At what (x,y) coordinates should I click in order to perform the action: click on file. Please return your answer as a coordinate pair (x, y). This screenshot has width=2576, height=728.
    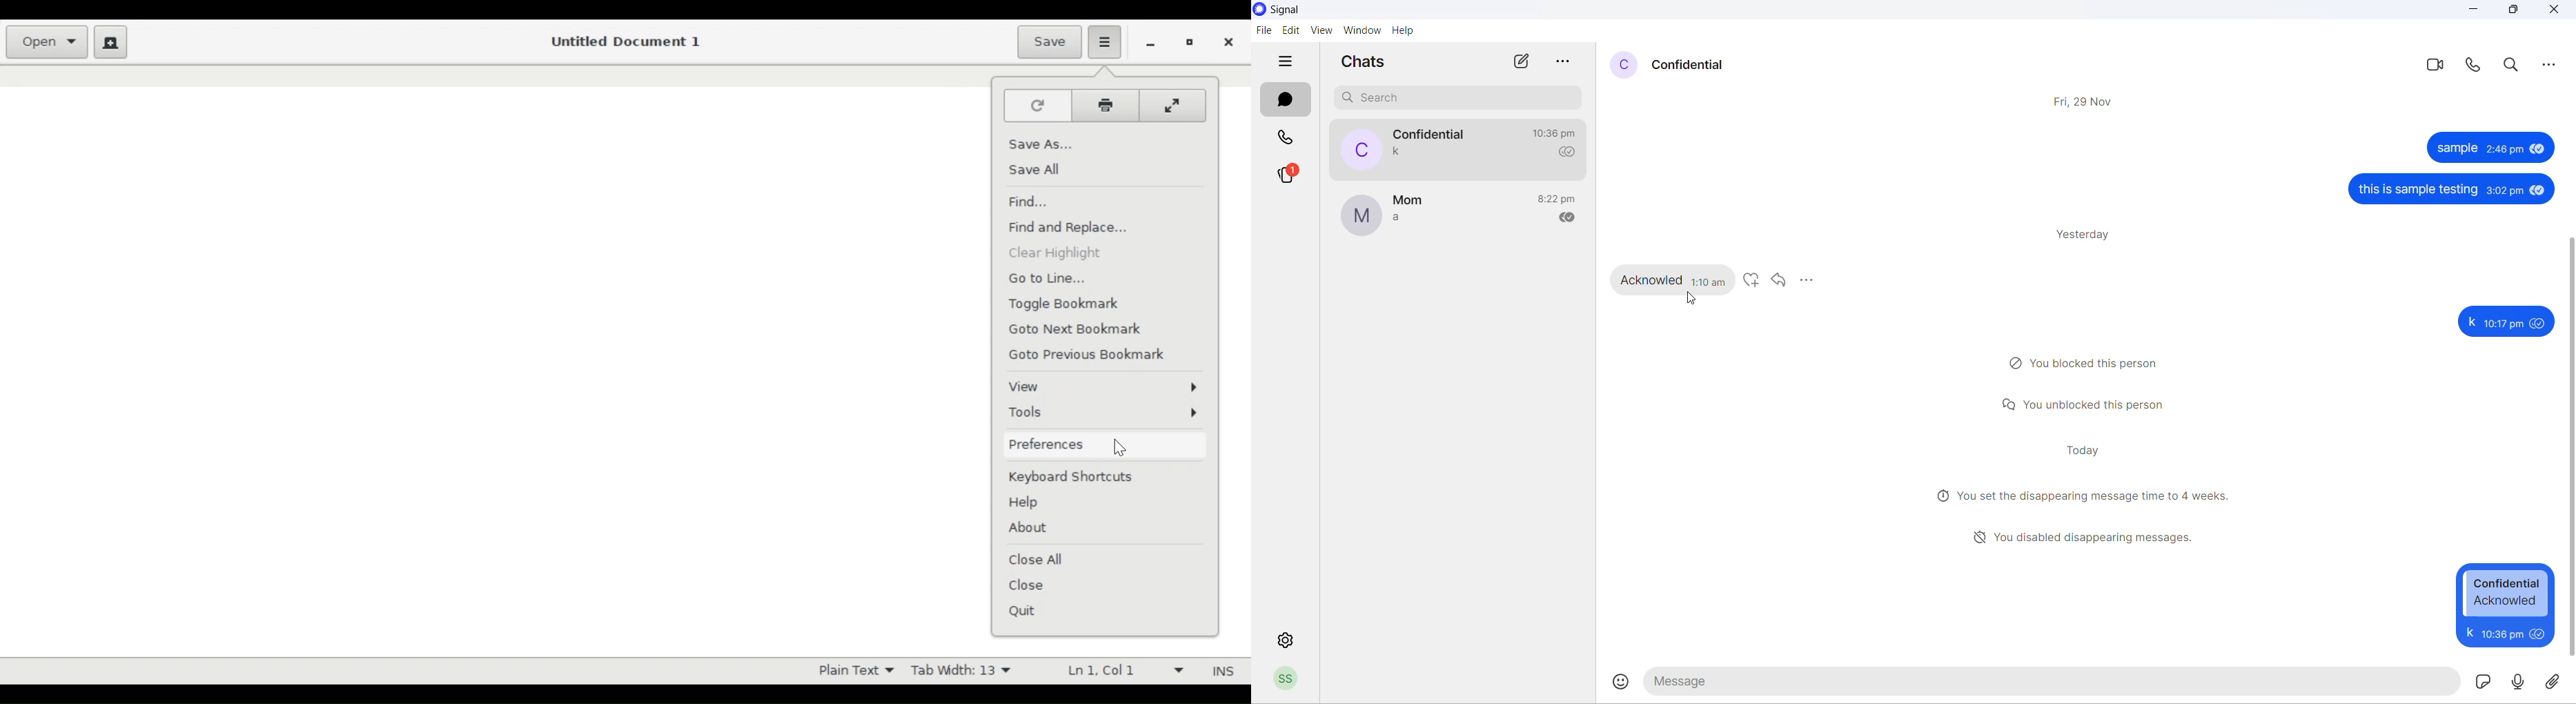
    Looking at the image, I should click on (1266, 31).